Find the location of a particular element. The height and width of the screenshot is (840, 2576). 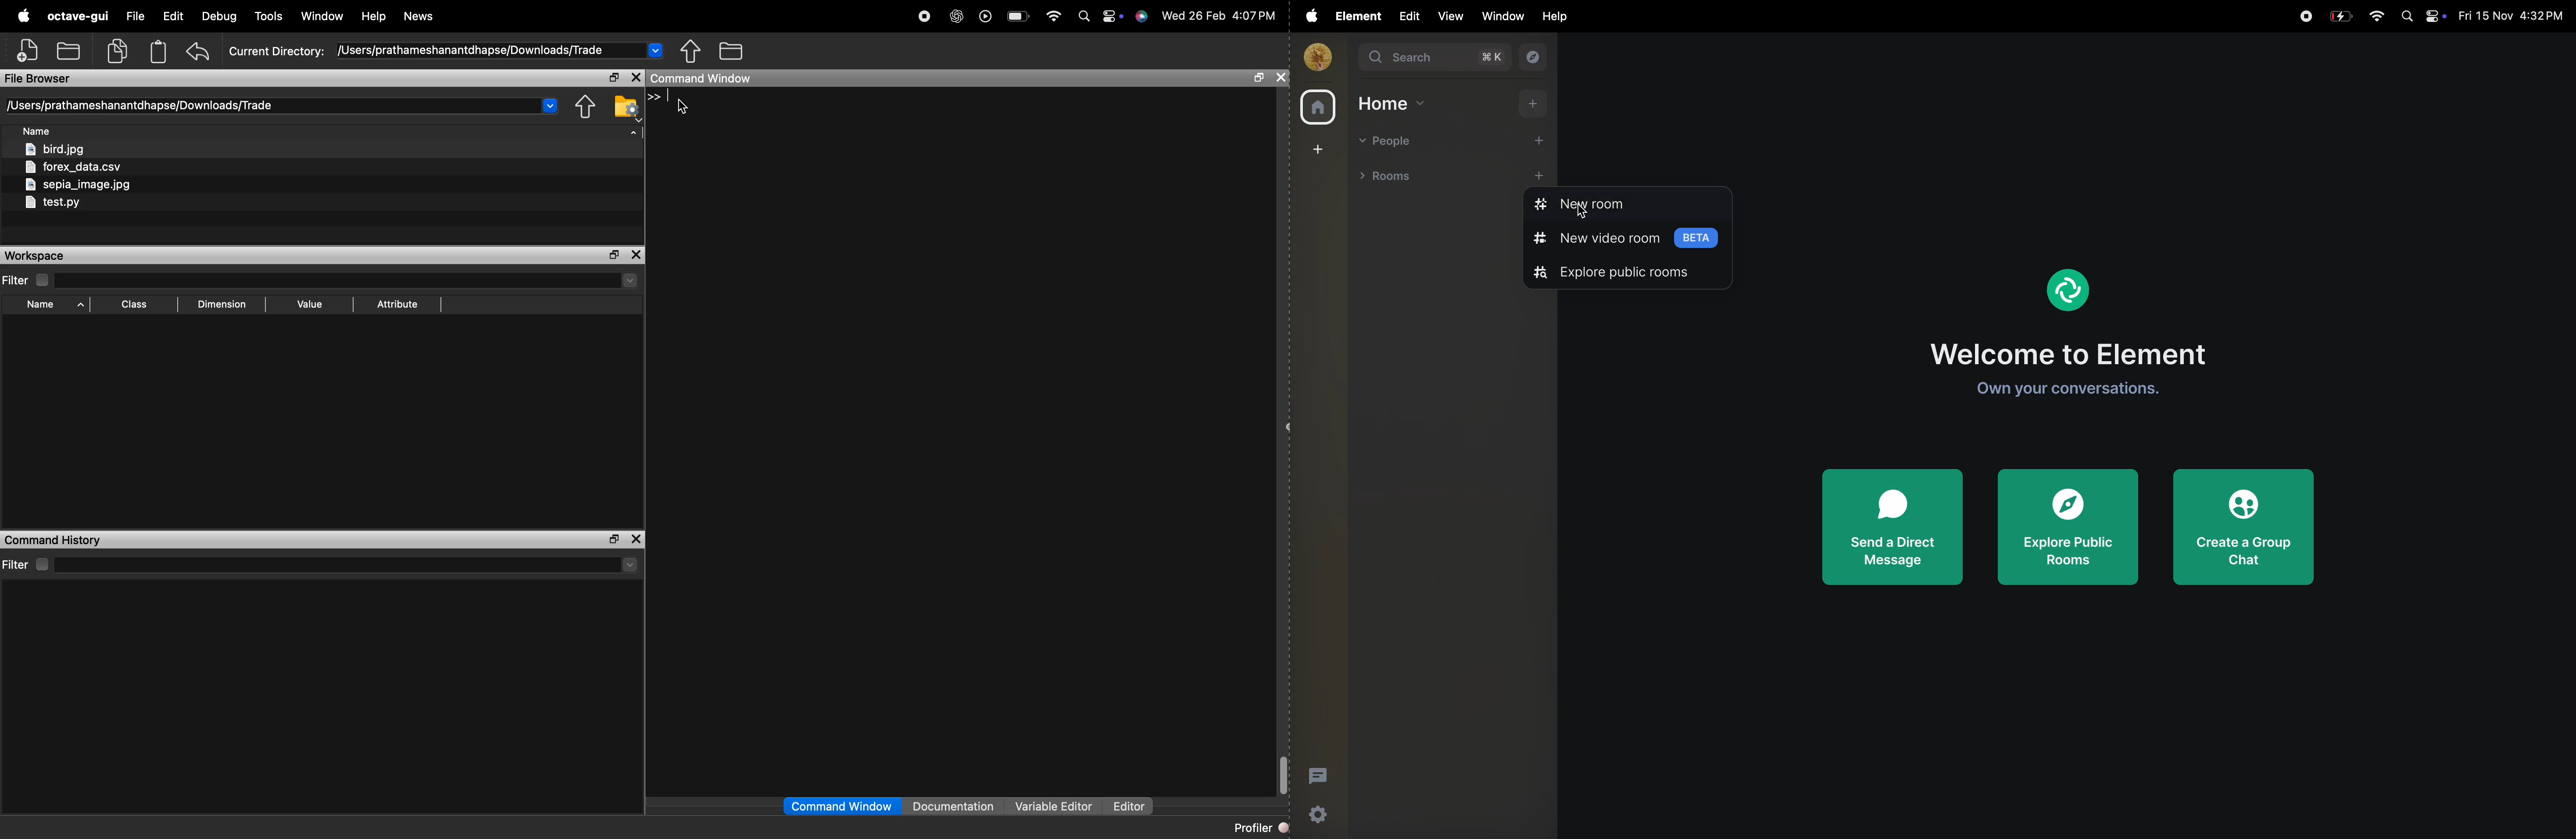

explore public chat rooms is located at coordinates (2070, 527).